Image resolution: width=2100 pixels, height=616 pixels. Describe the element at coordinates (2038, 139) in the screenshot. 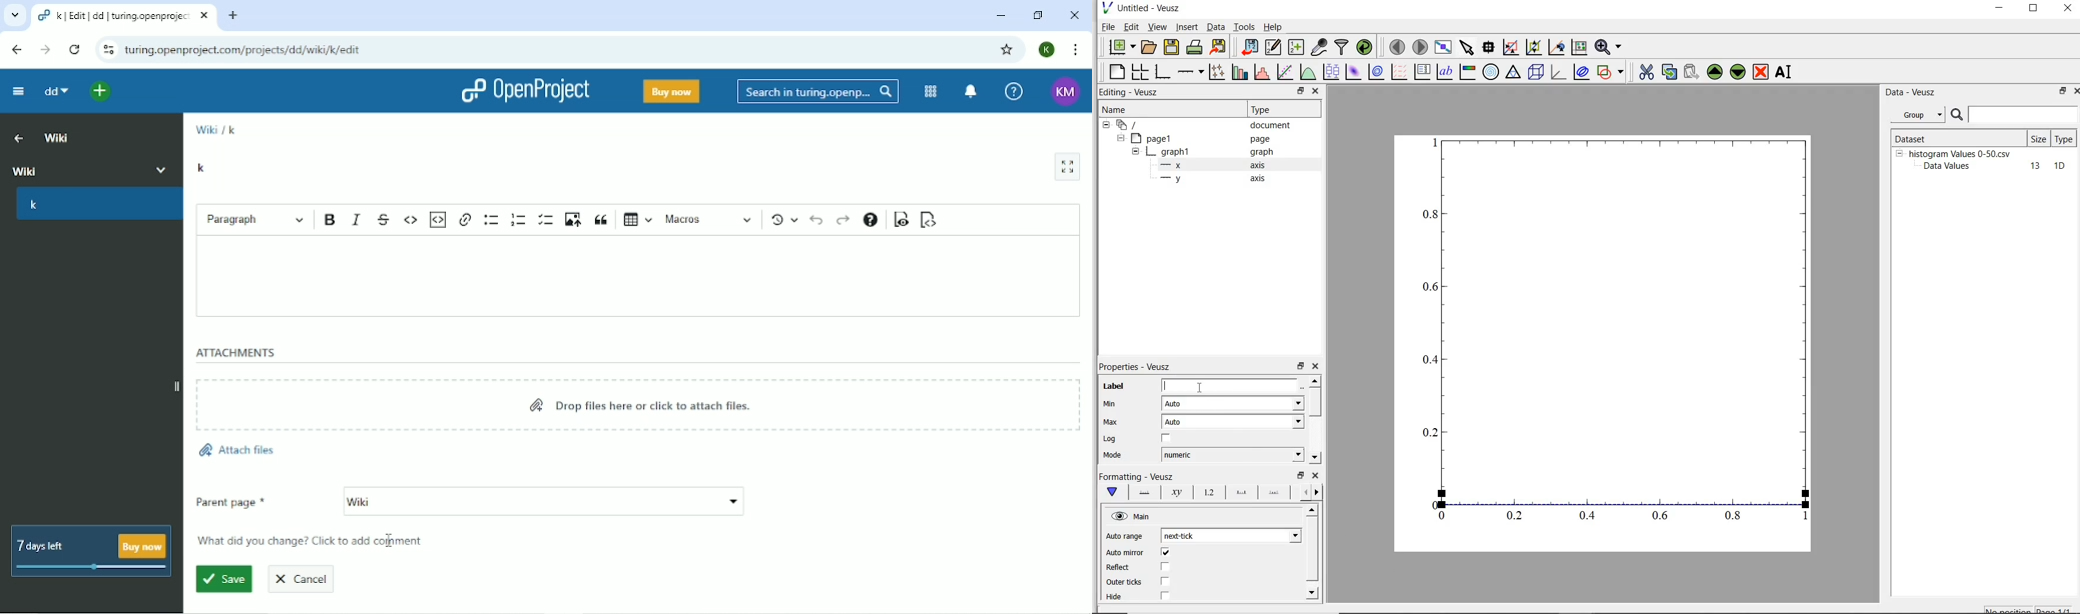

I see `size` at that location.